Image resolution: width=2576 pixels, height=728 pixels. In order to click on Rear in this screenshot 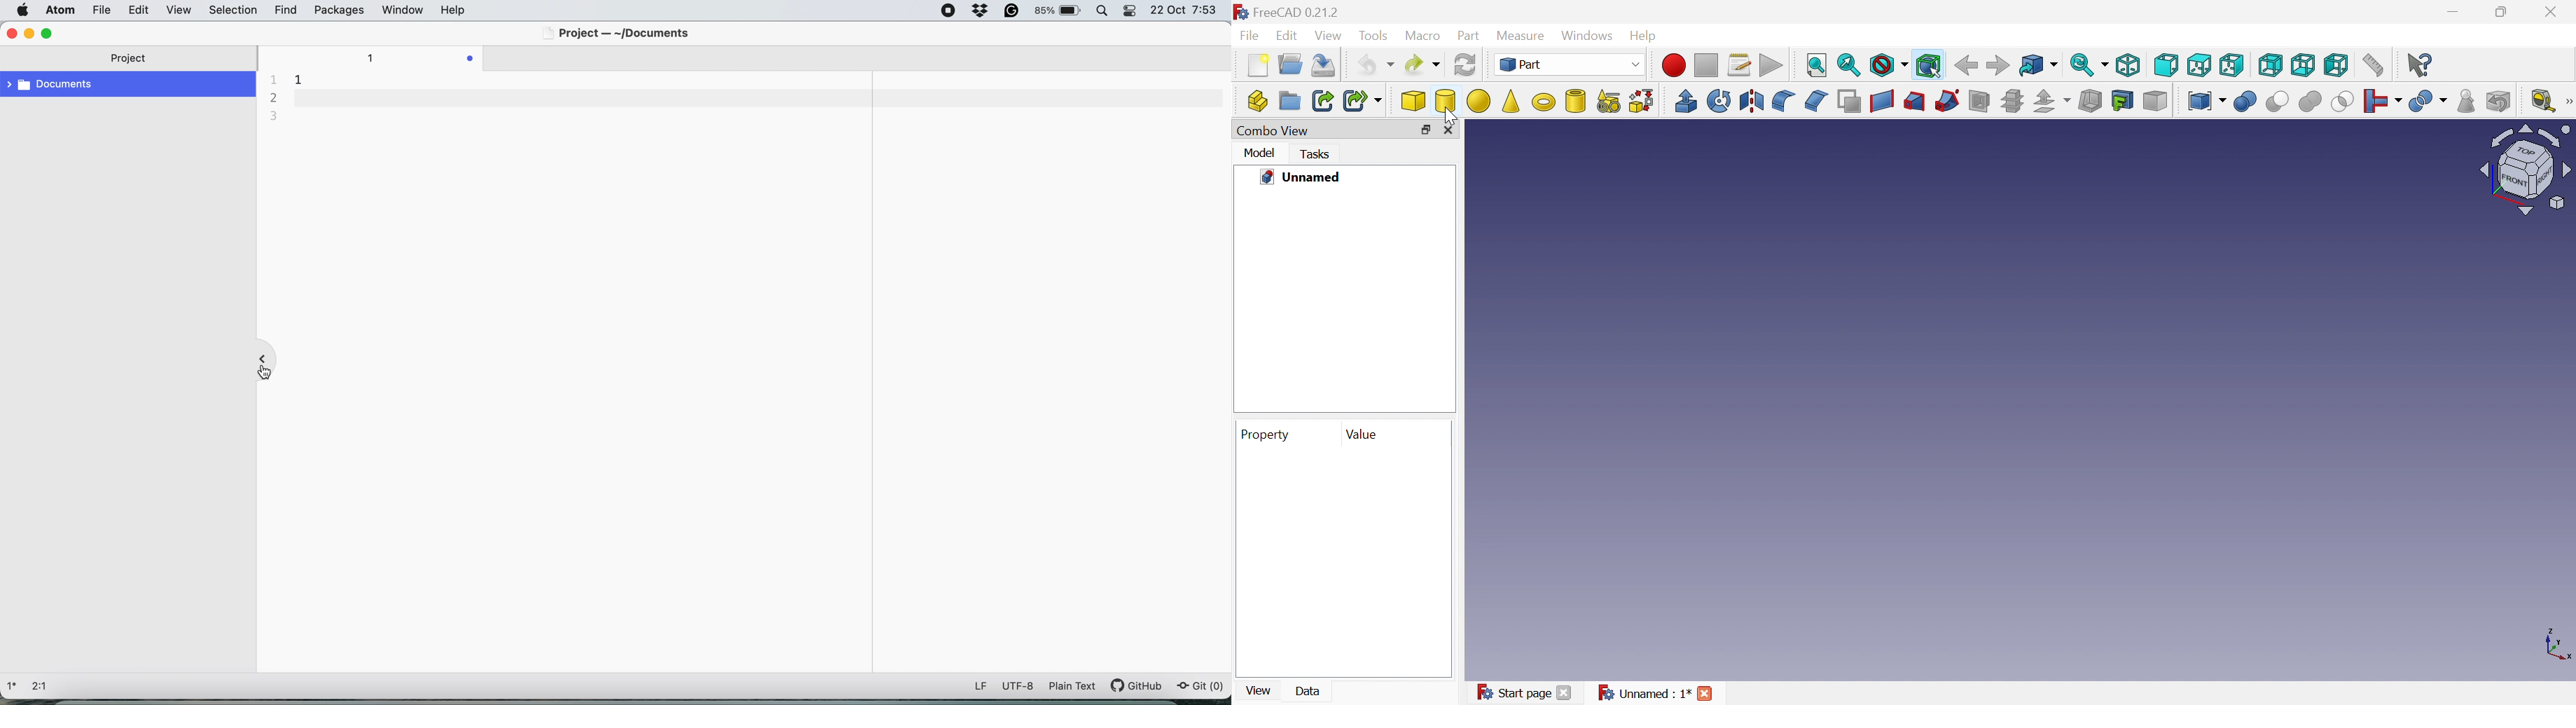, I will do `click(2269, 65)`.